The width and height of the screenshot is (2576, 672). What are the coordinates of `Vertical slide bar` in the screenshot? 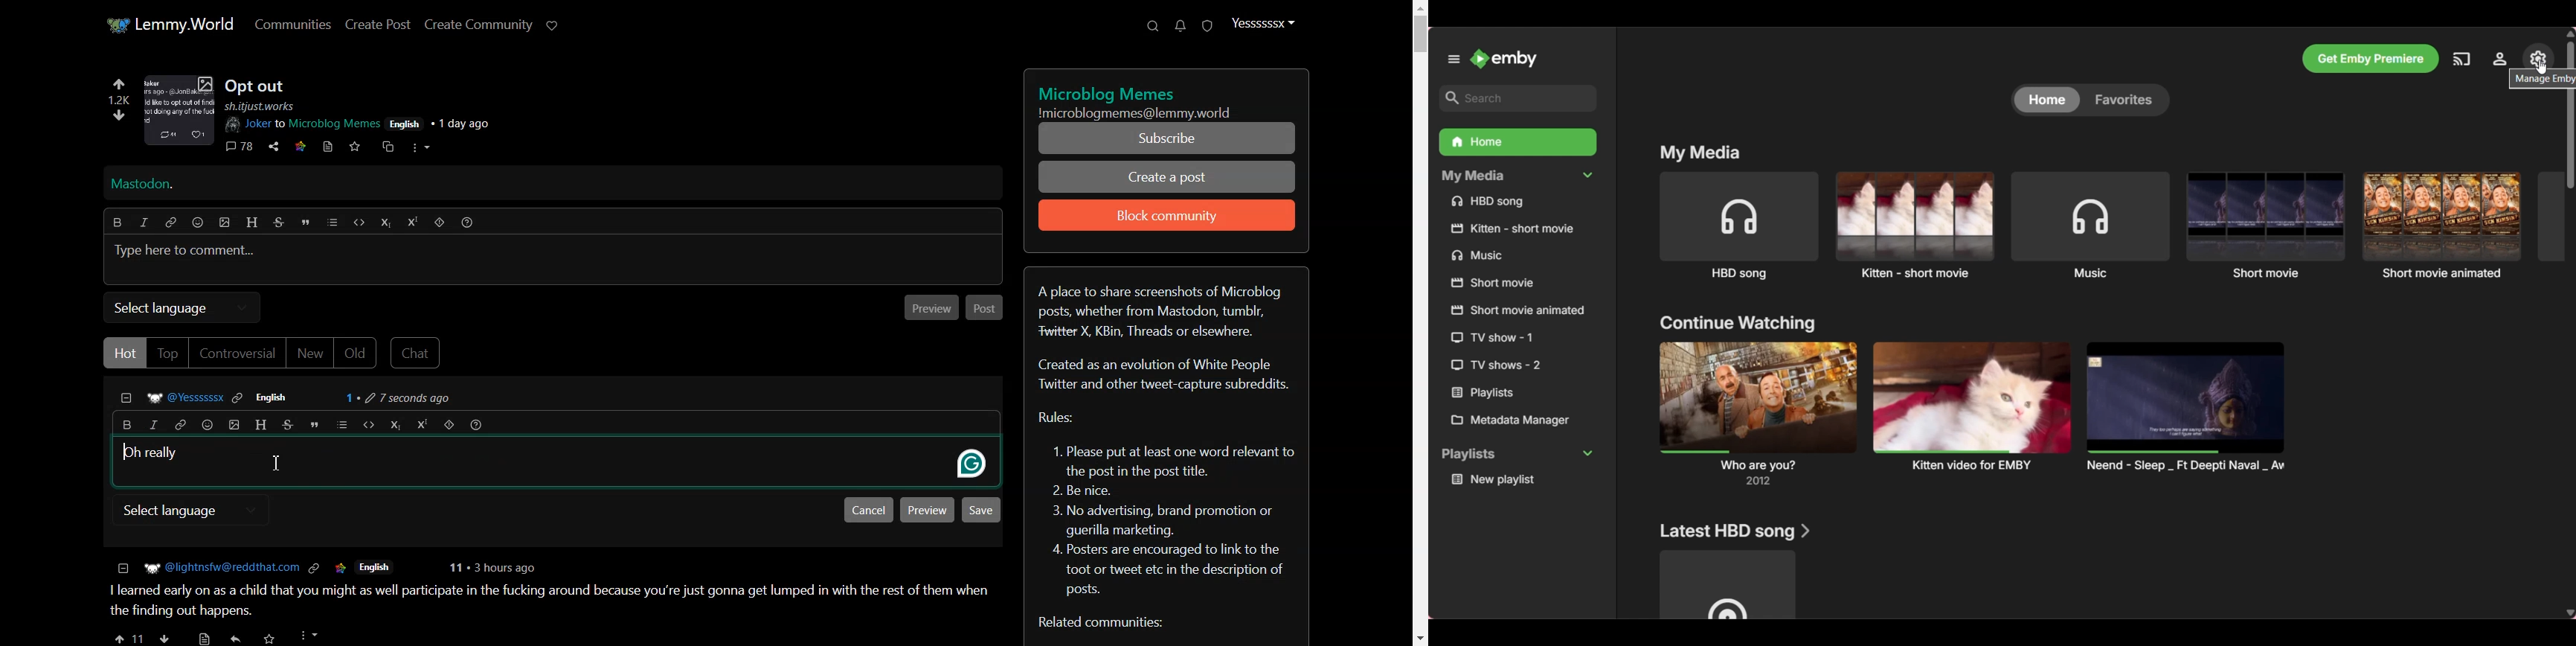 It's located at (2571, 115).